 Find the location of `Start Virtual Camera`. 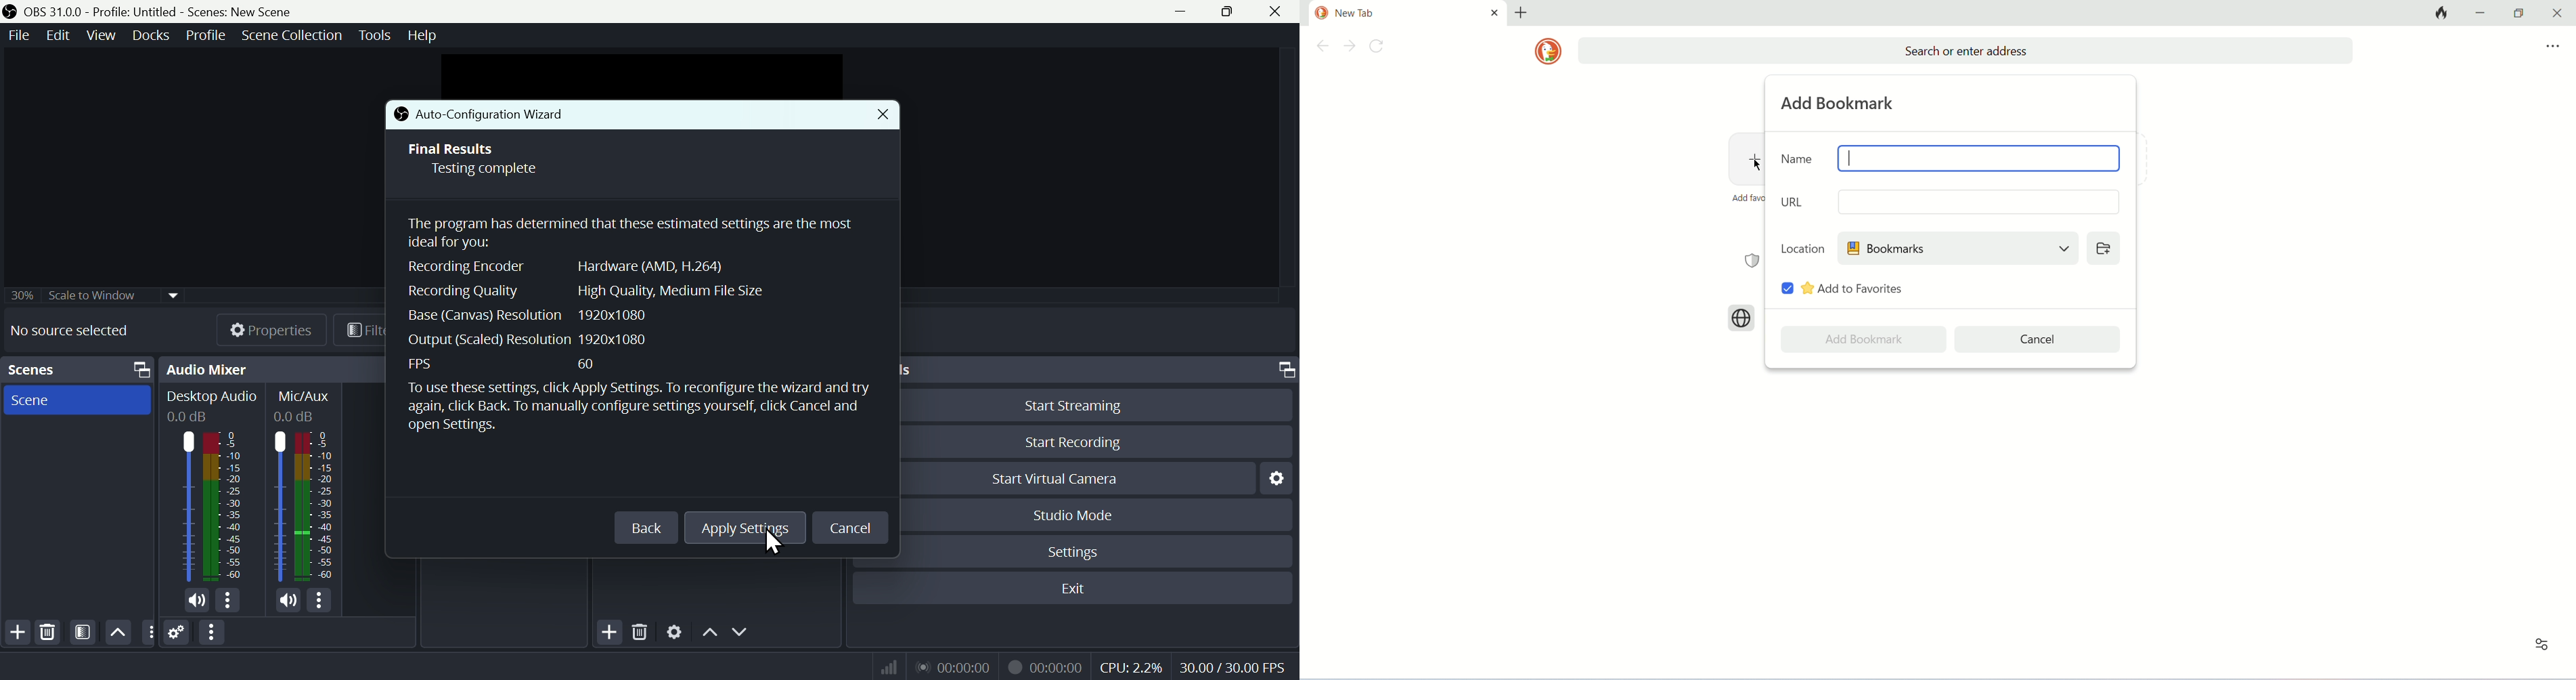

Start Virtual Camera is located at coordinates (1076, 477).